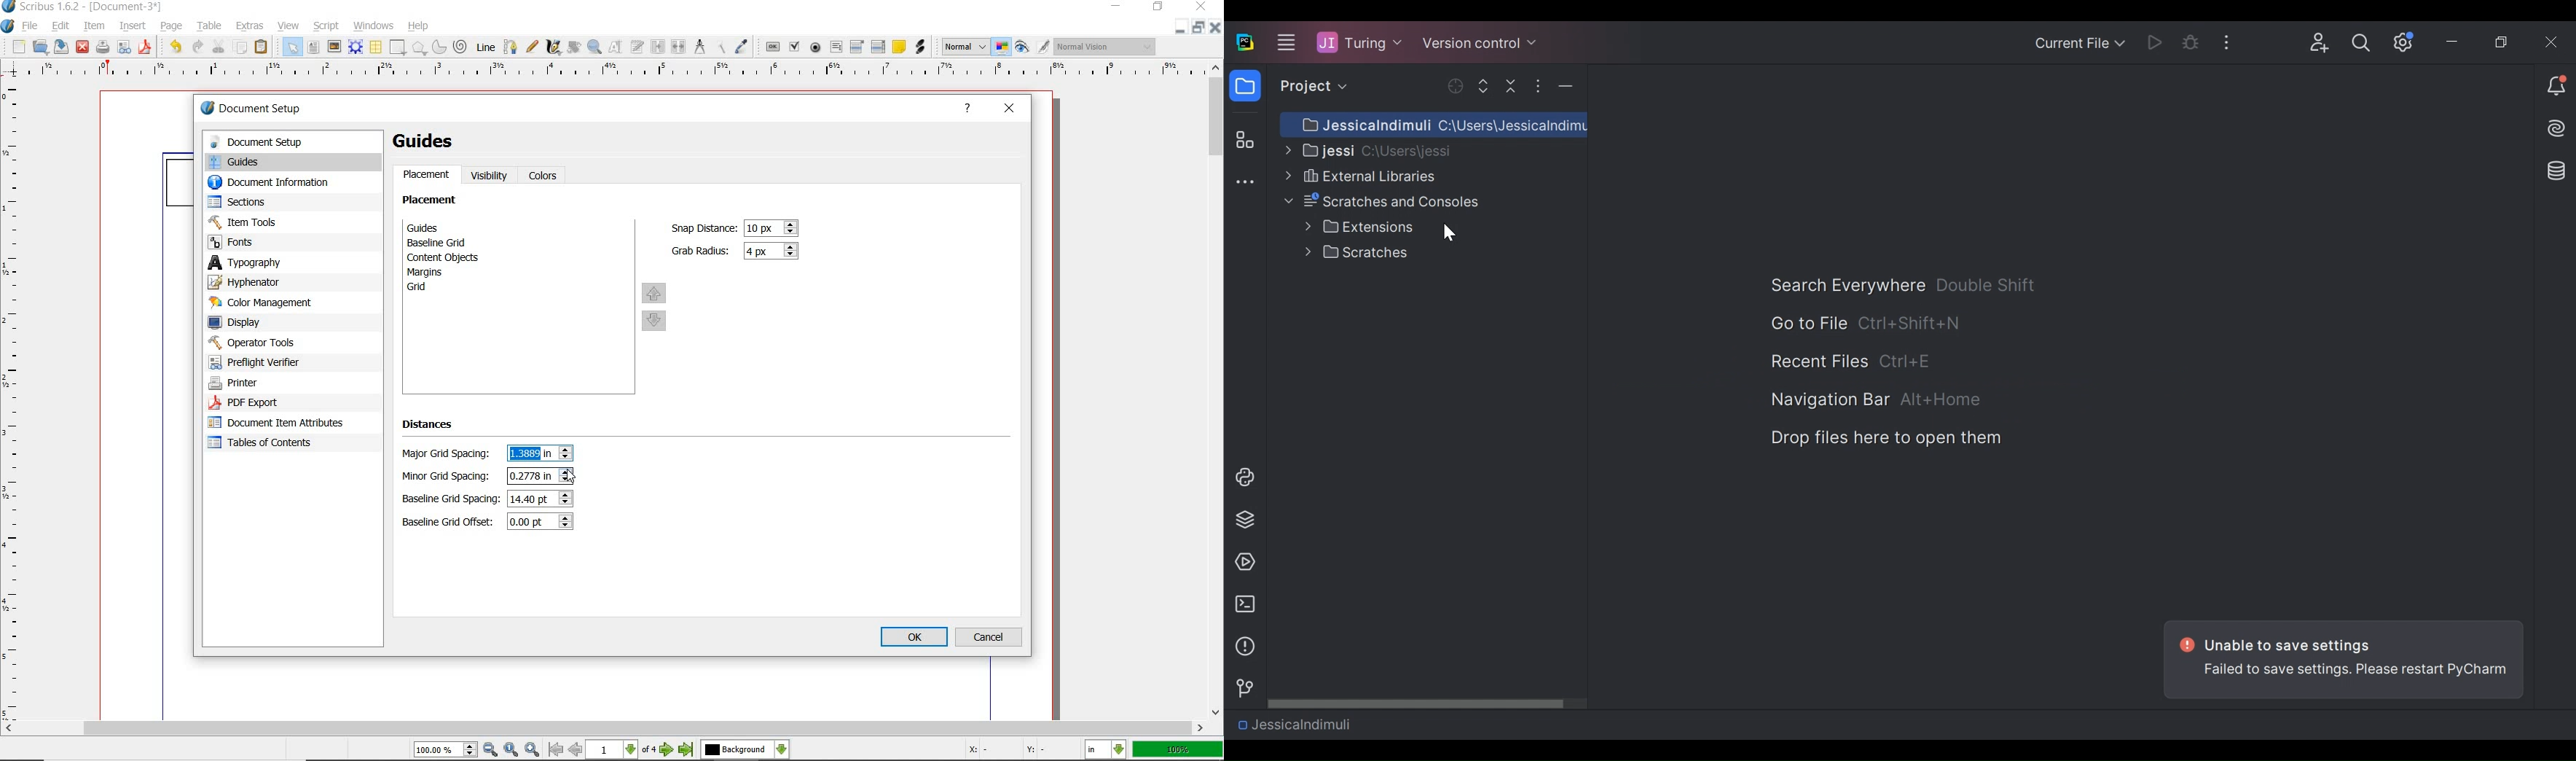 This screenshot has height=784, width=2576. I want to click on Baseline Grid Spacing:, so click(451, 500).